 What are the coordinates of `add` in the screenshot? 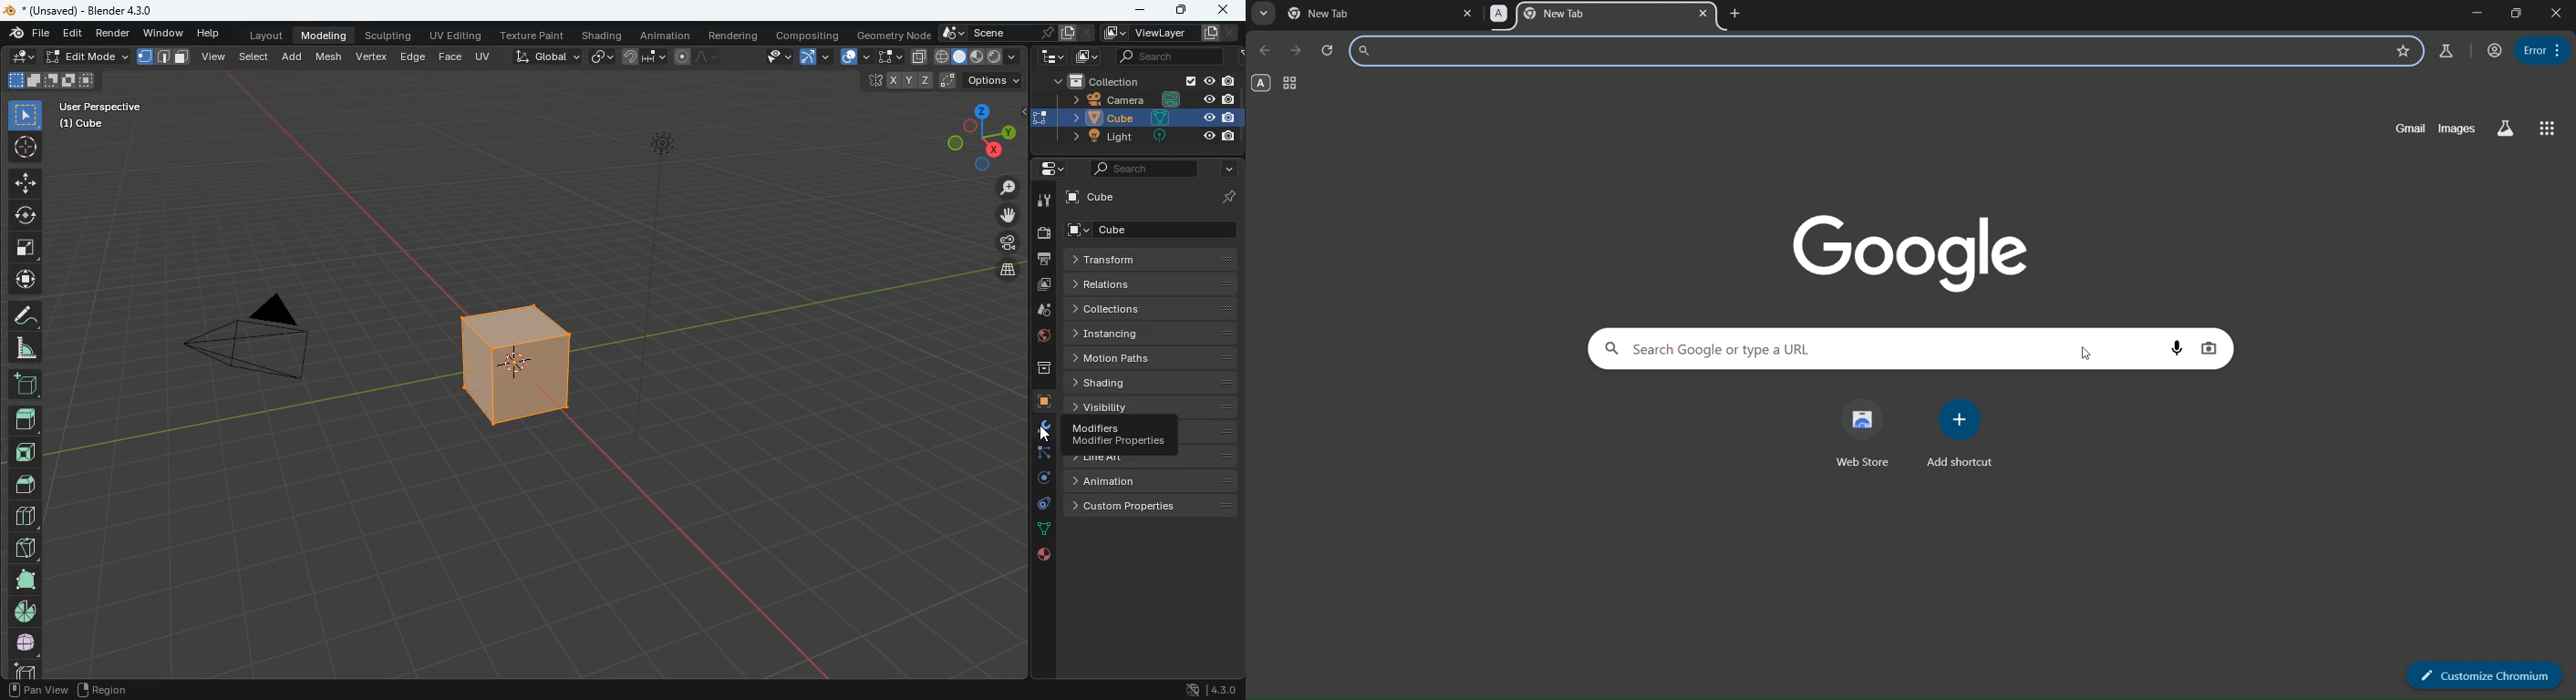 It's located at (24, 386).